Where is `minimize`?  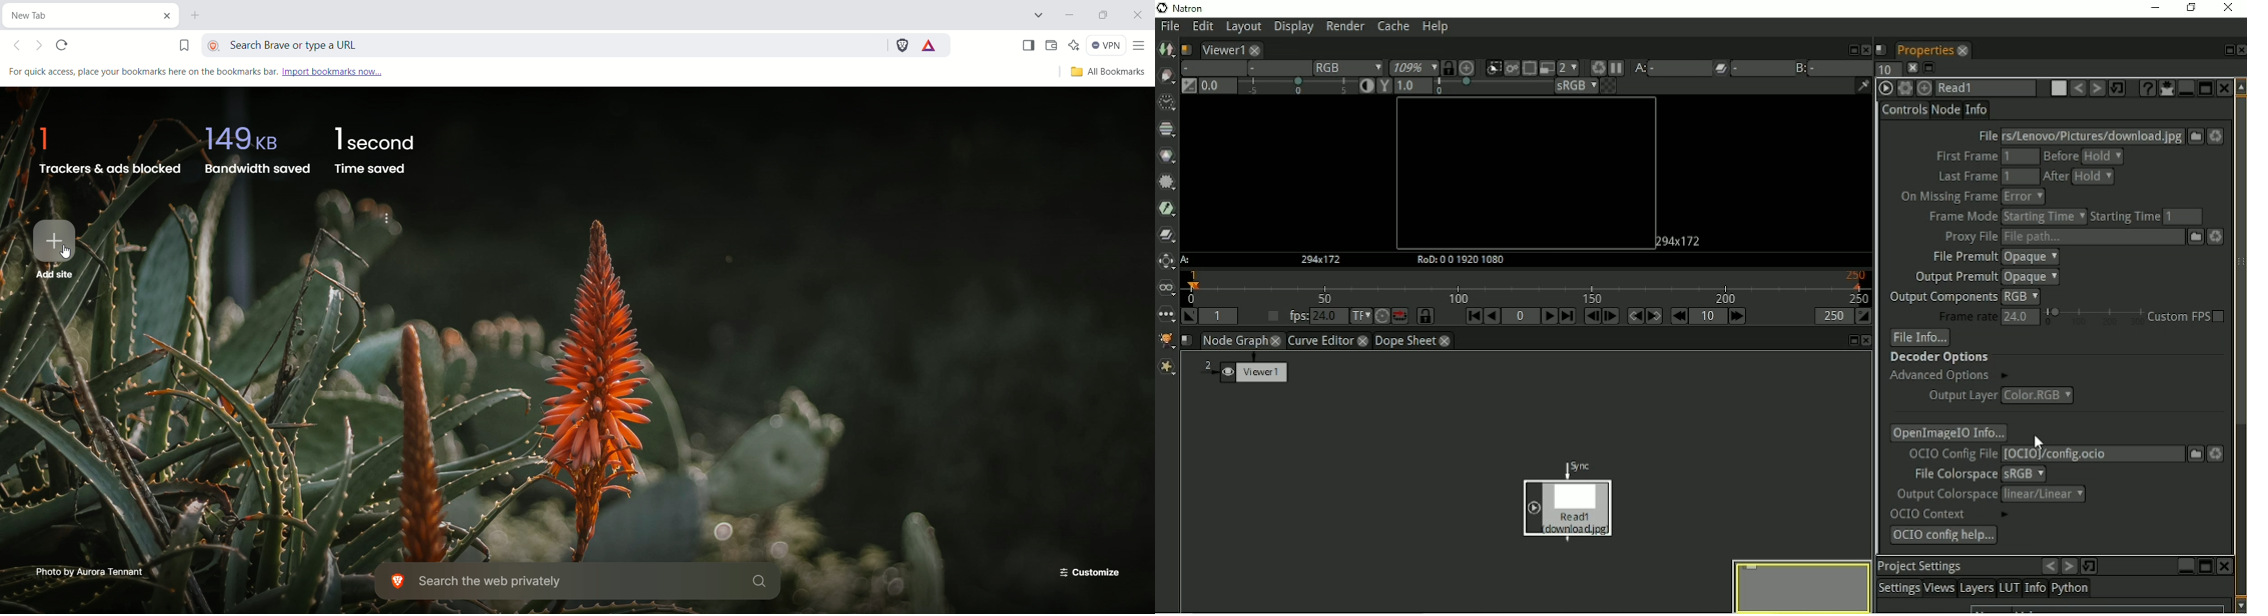
minimize is located at coordinates (1072, 16).